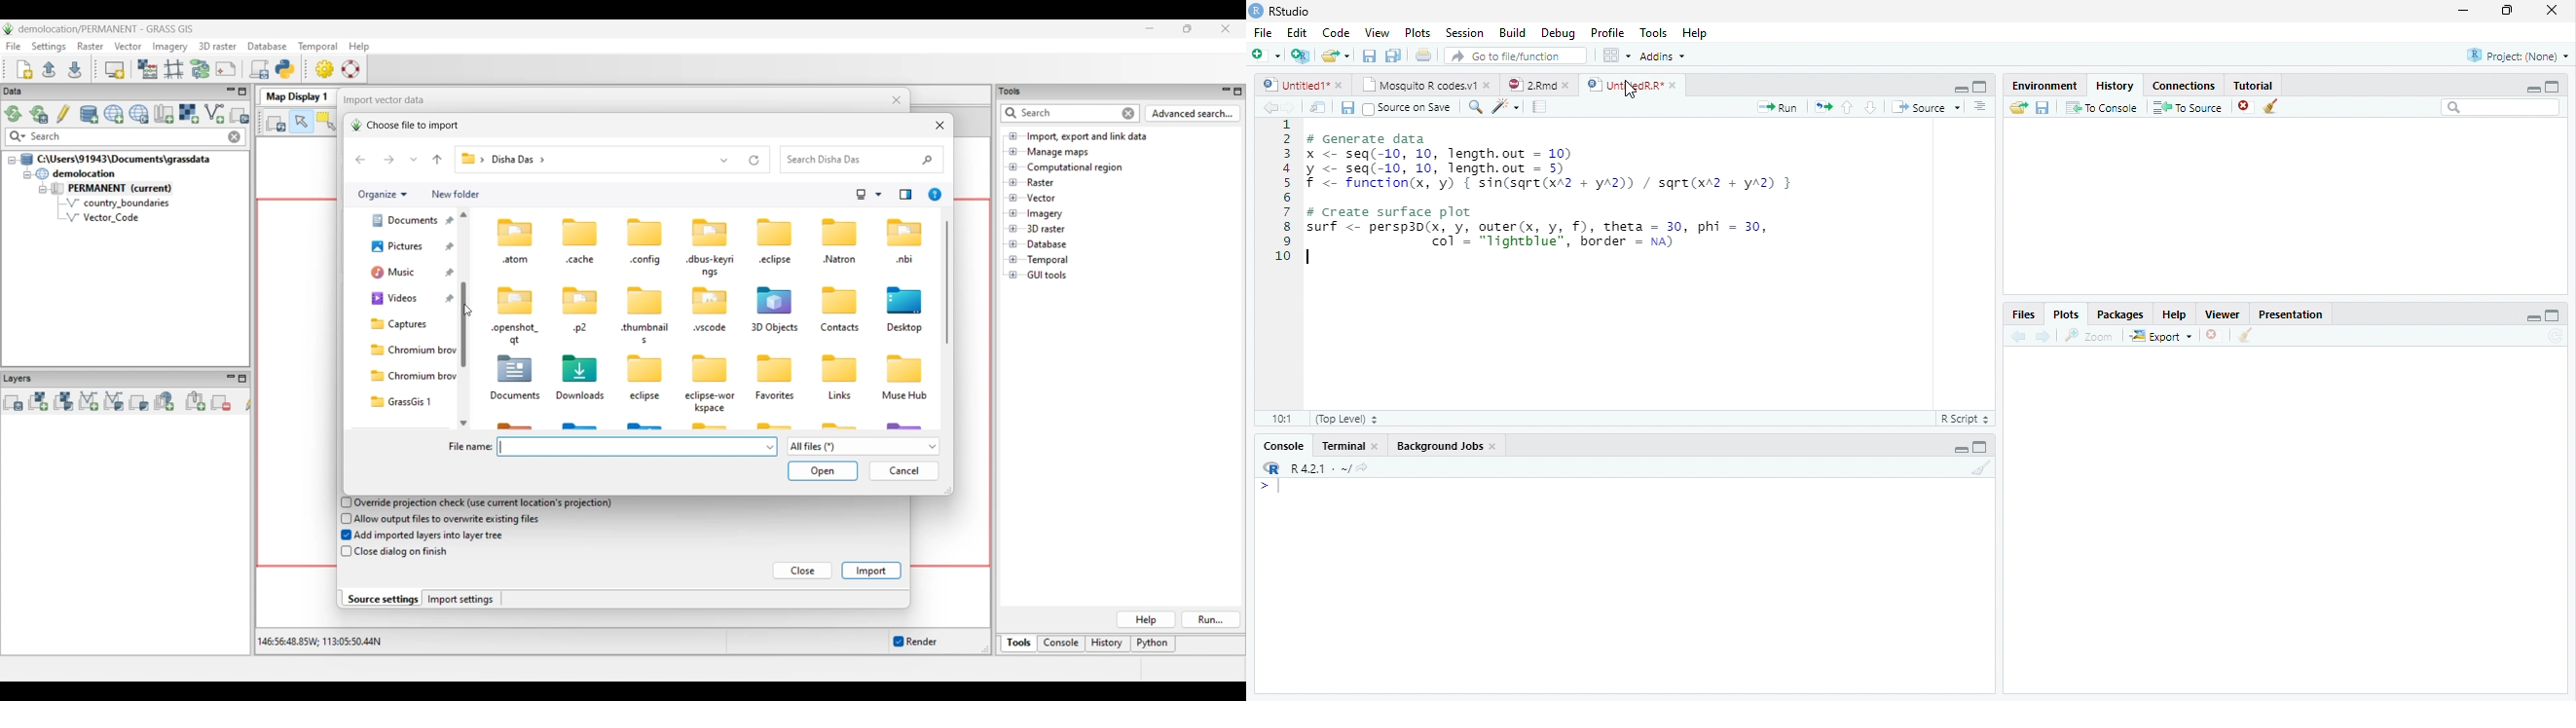 The height and width of the screenshot is (728, 2576). I want to click on Go forward to next source location, so click(1290, 108).